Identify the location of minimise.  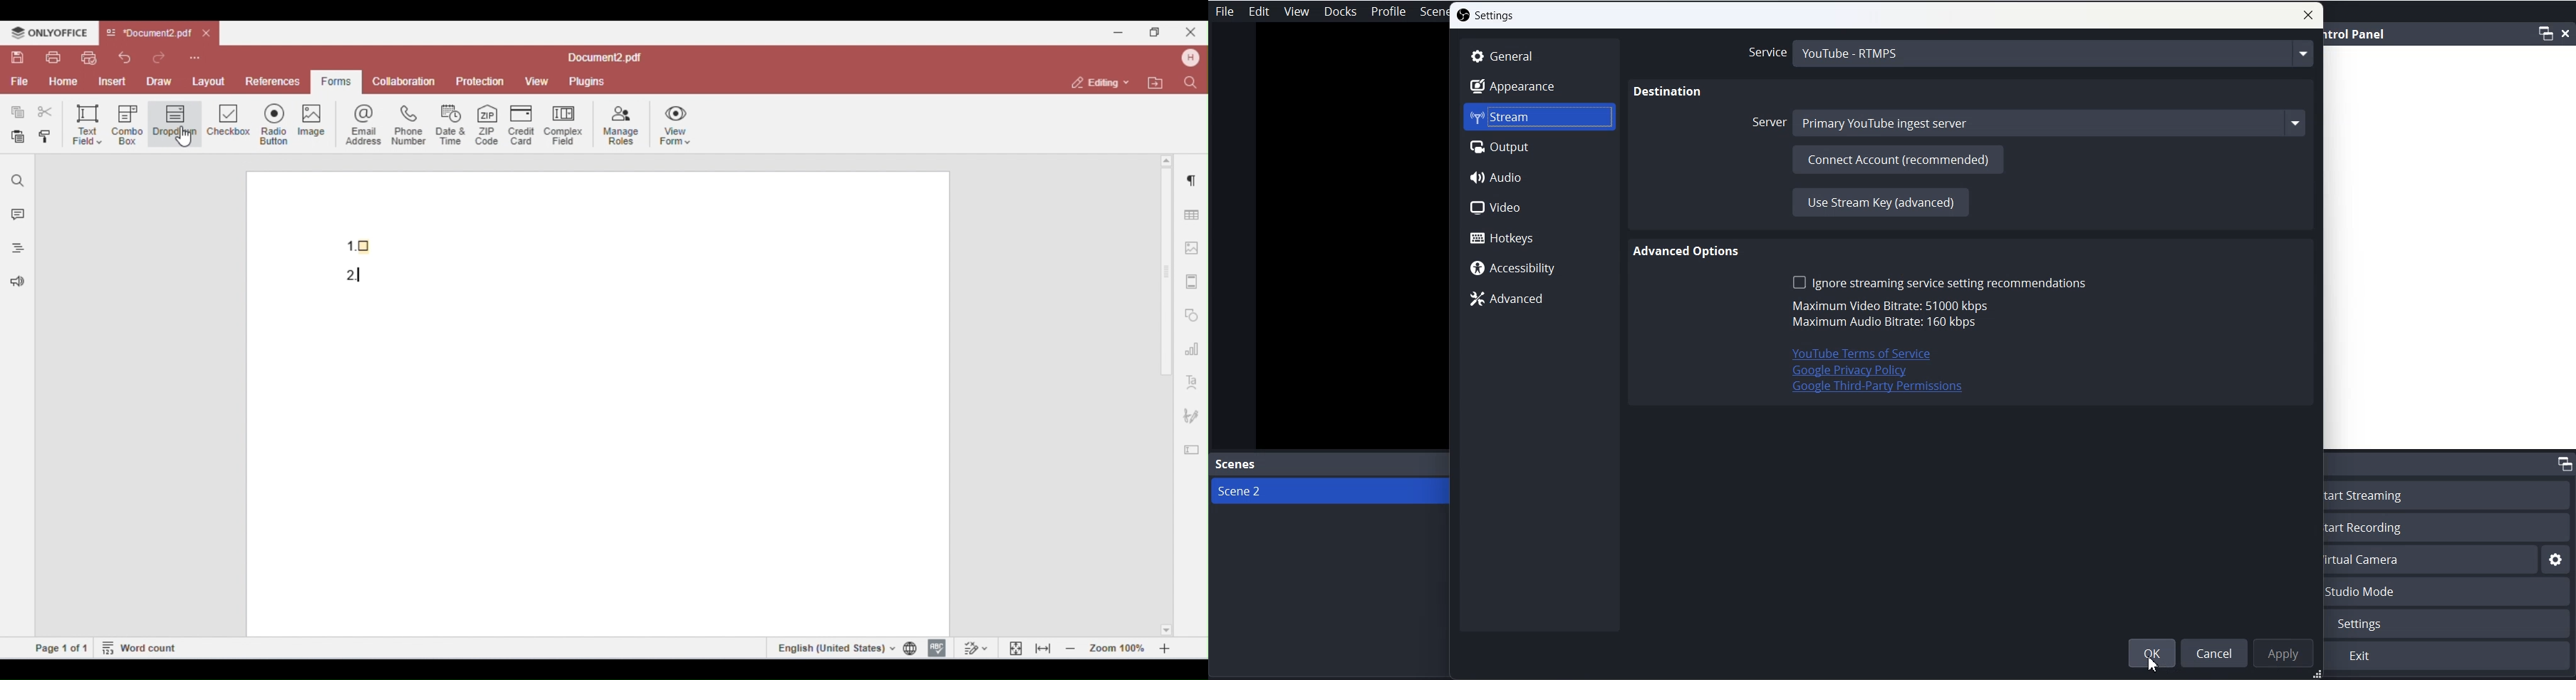
(2562, 463).